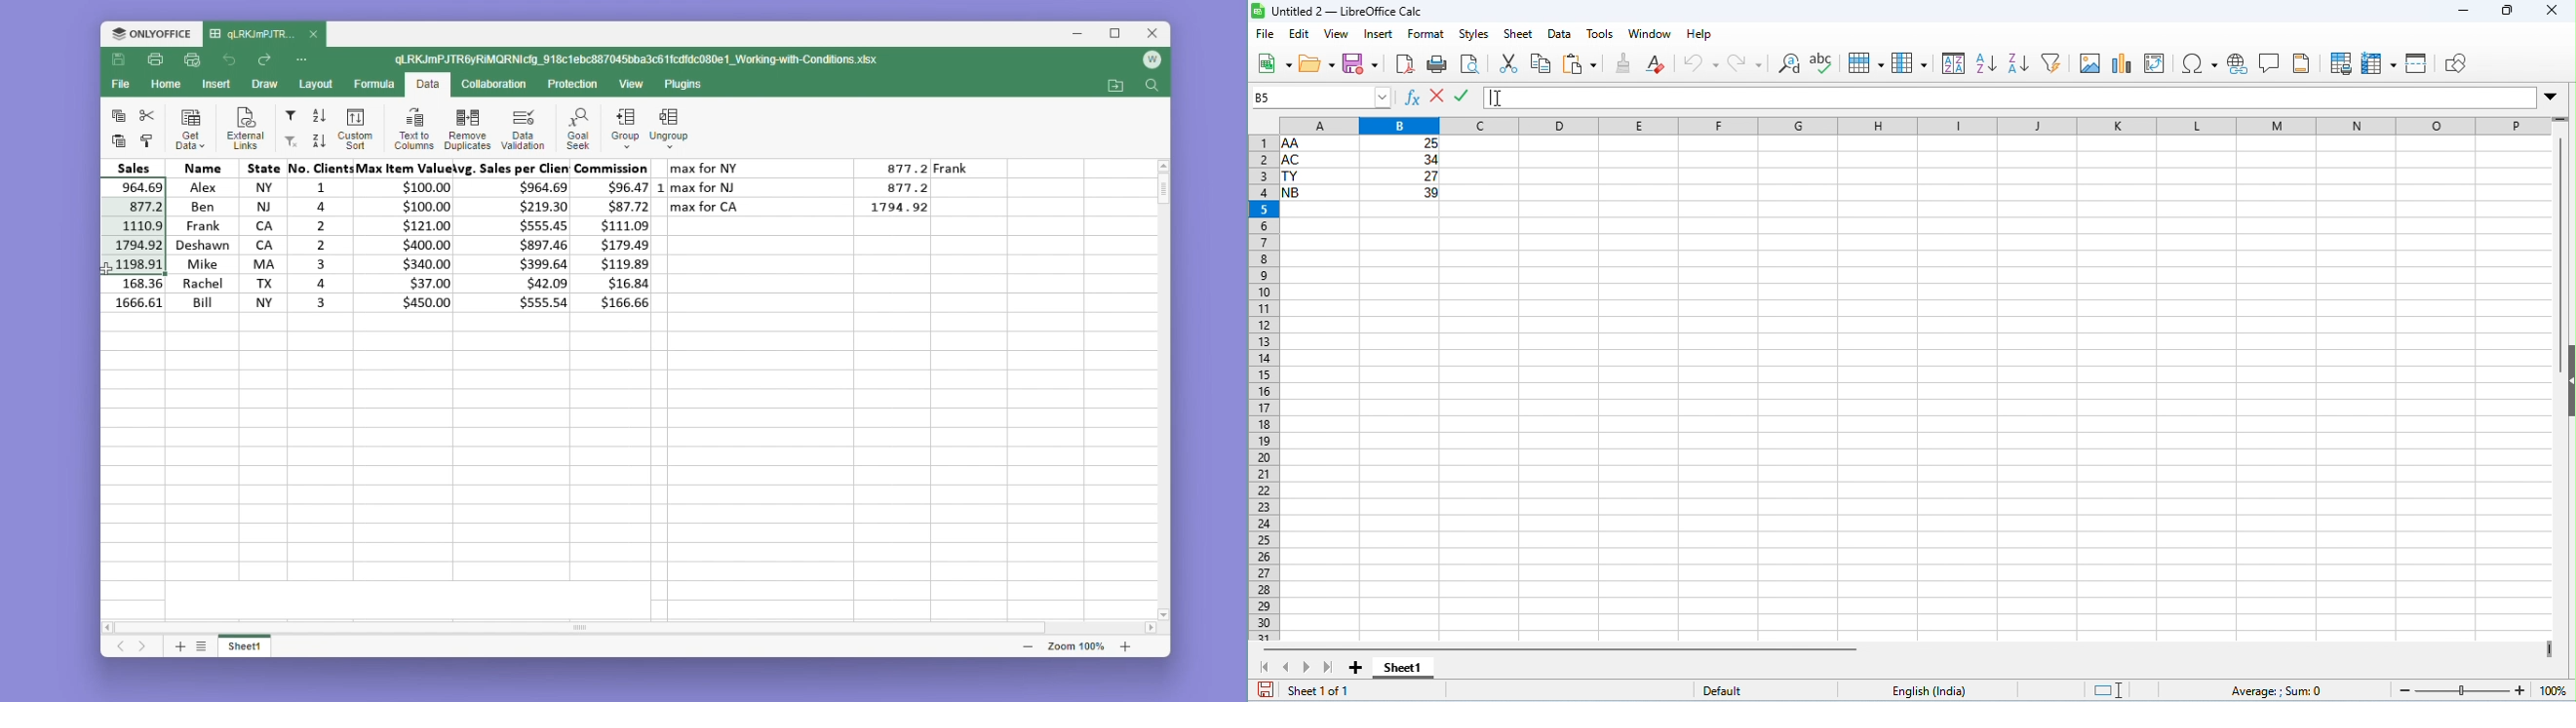 The image size is (2576, 728). I want to click on Insert, so click(216, 83).